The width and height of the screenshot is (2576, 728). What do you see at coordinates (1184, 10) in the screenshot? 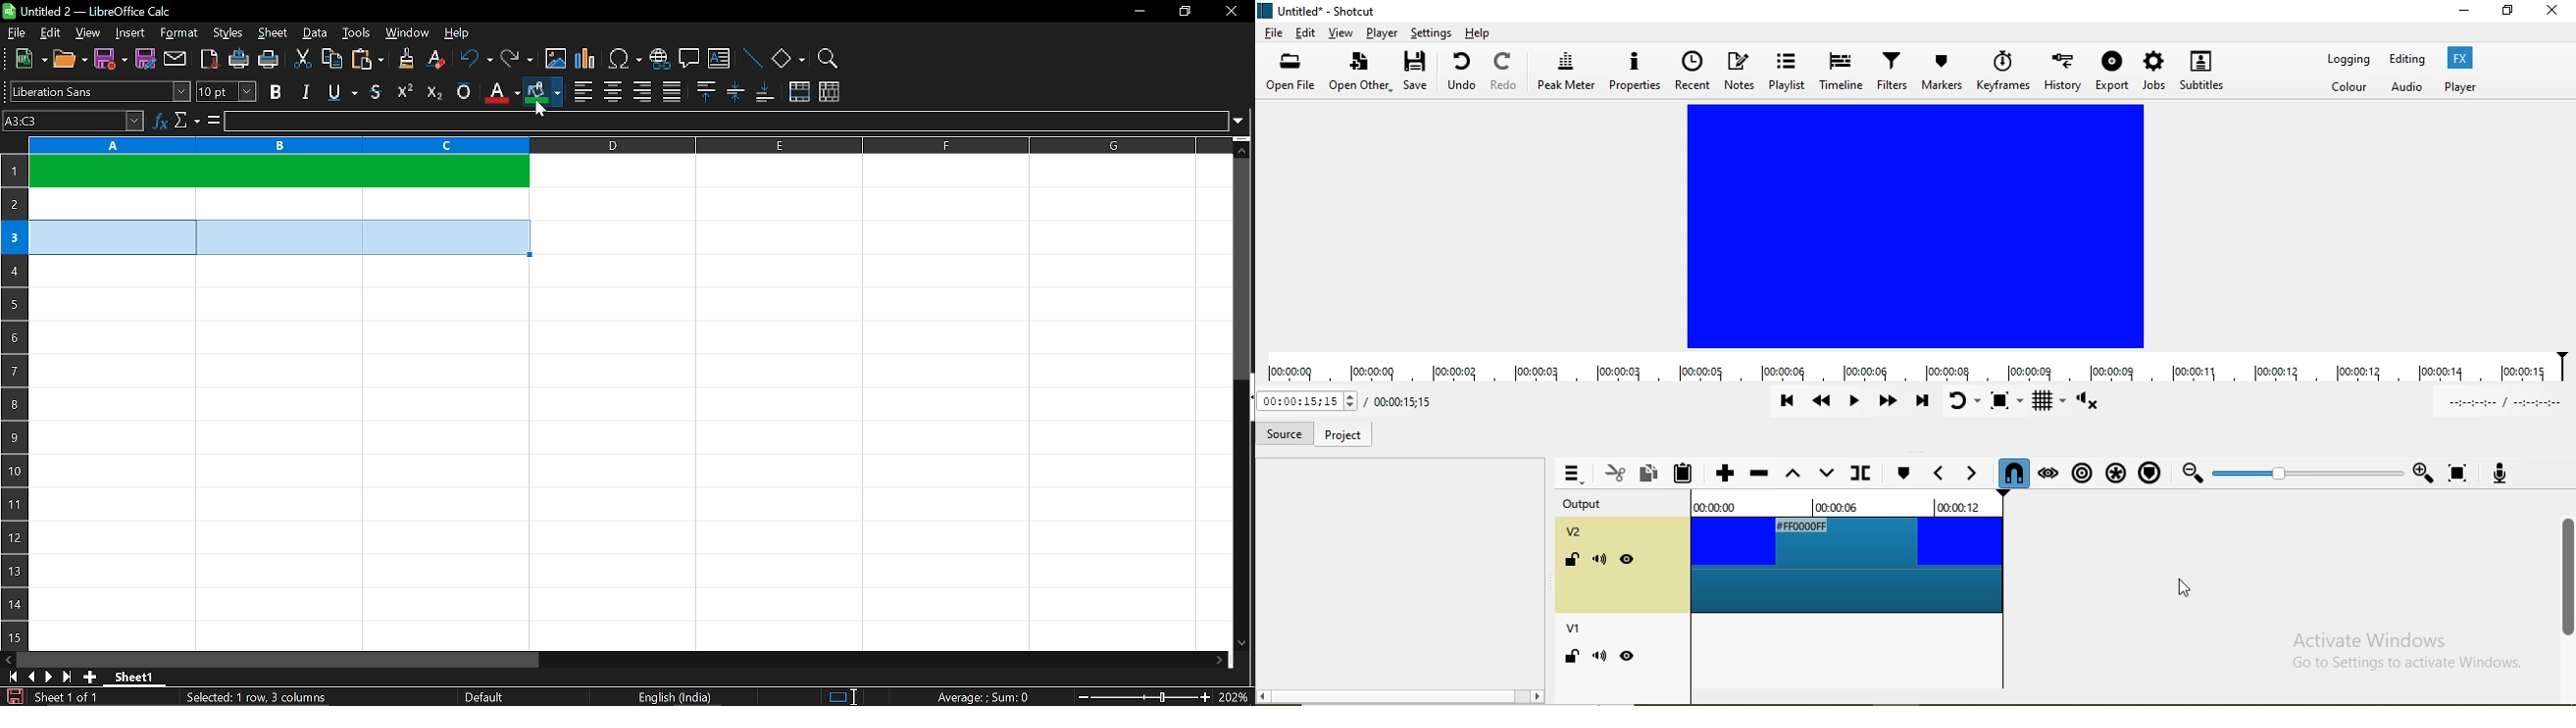
I see `restore down` at bounding box center [1184, 10].